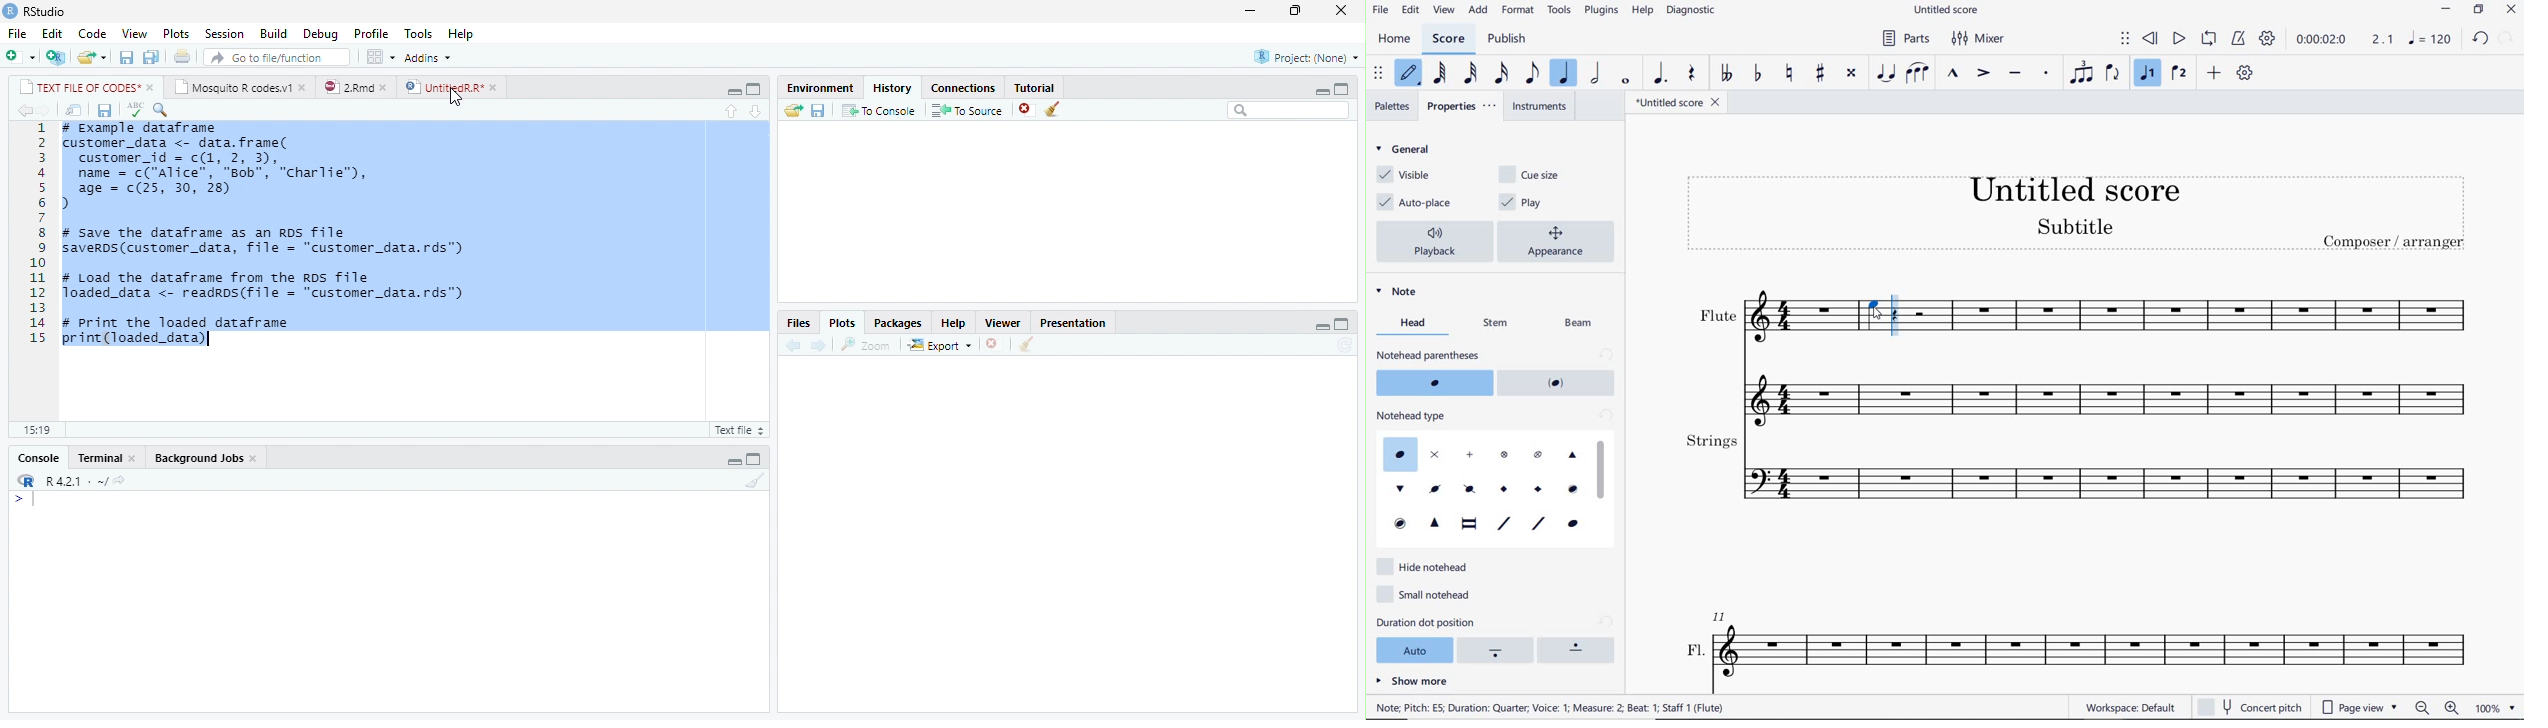 Image resolution: width=2548 pixels, height=728 pixels. Describe the element at coordinates (1496, 641) in the screenshot. I see `DURATION DOT POSITION` at that location.